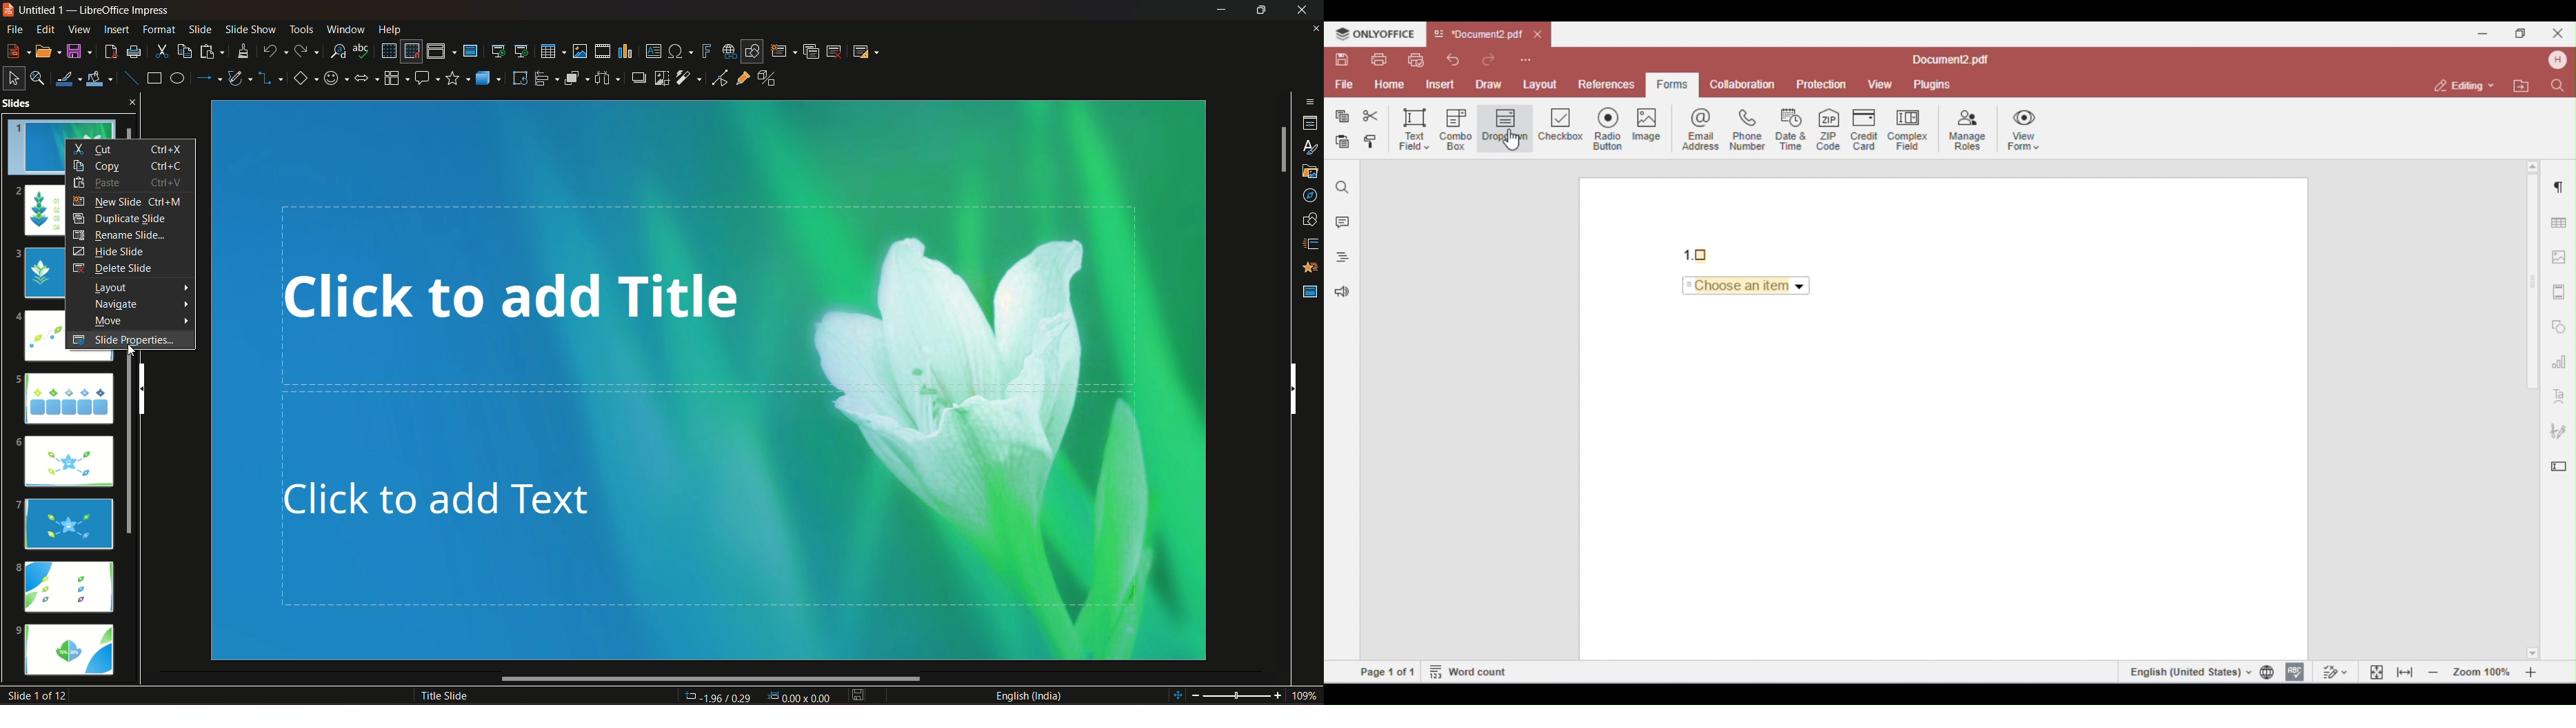  I want to click on click to add title, so click(712, 292).